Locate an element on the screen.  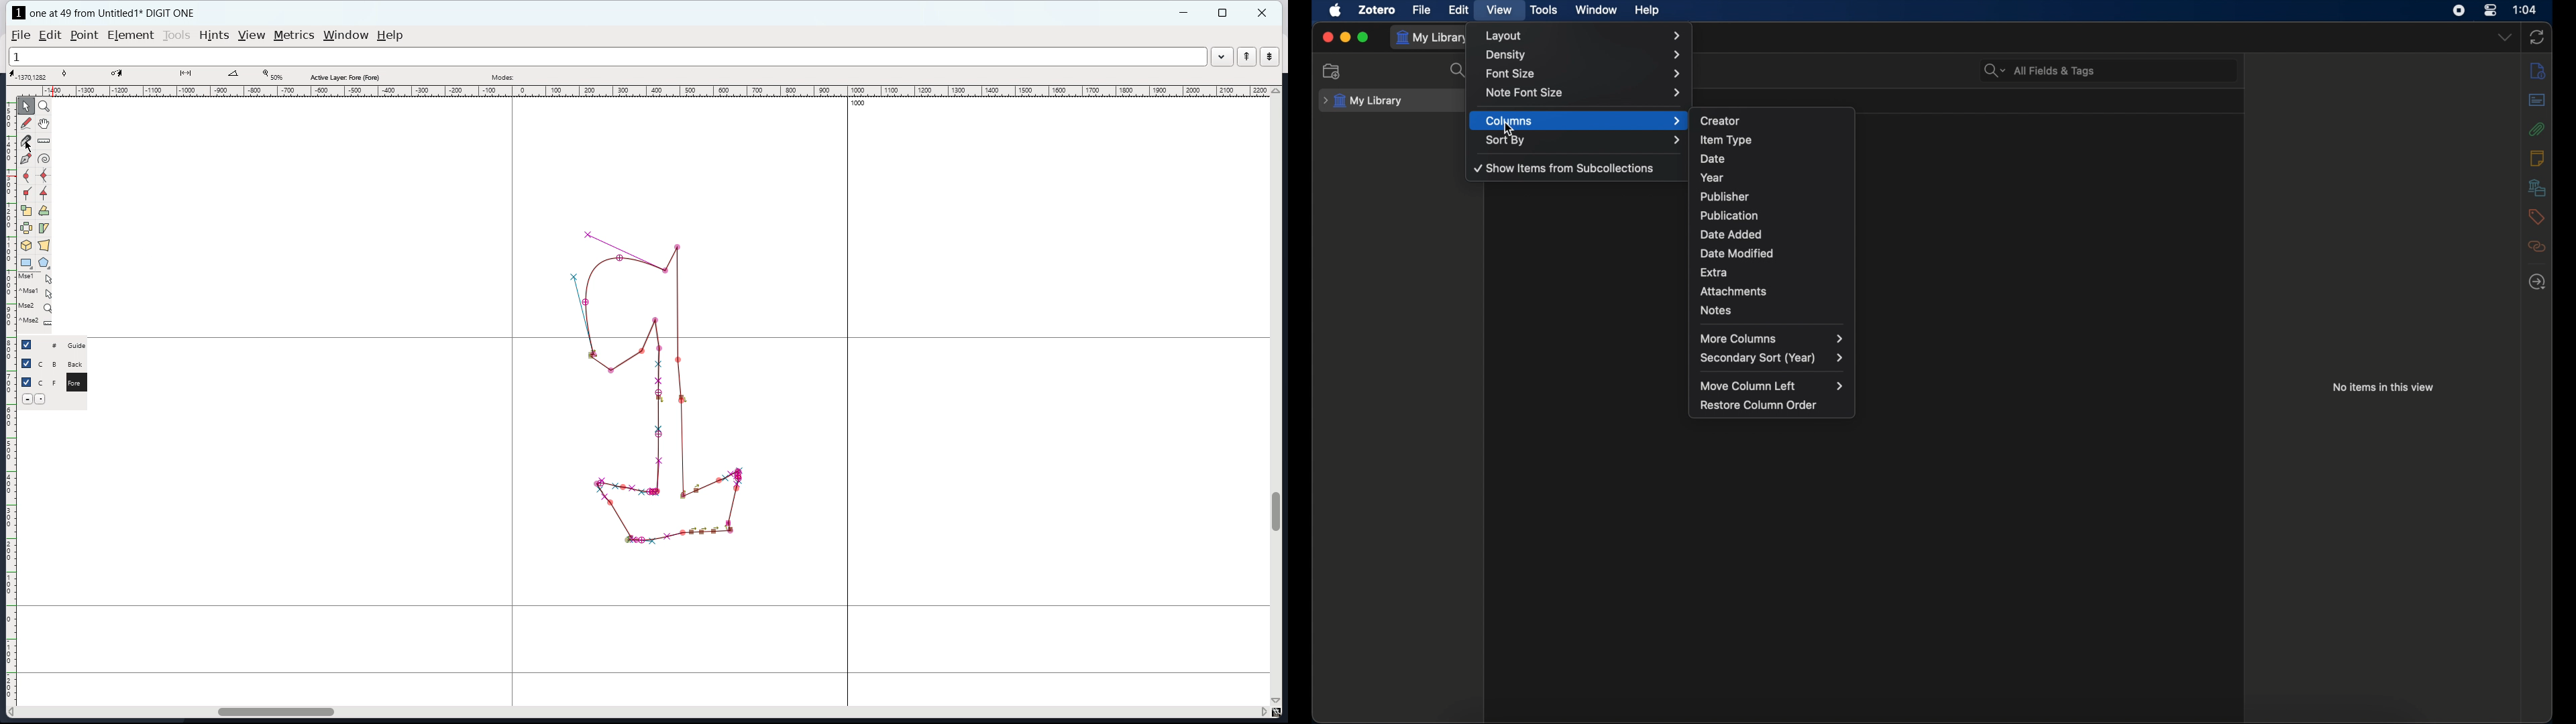
mse1 is located at coordinates (36, 277).